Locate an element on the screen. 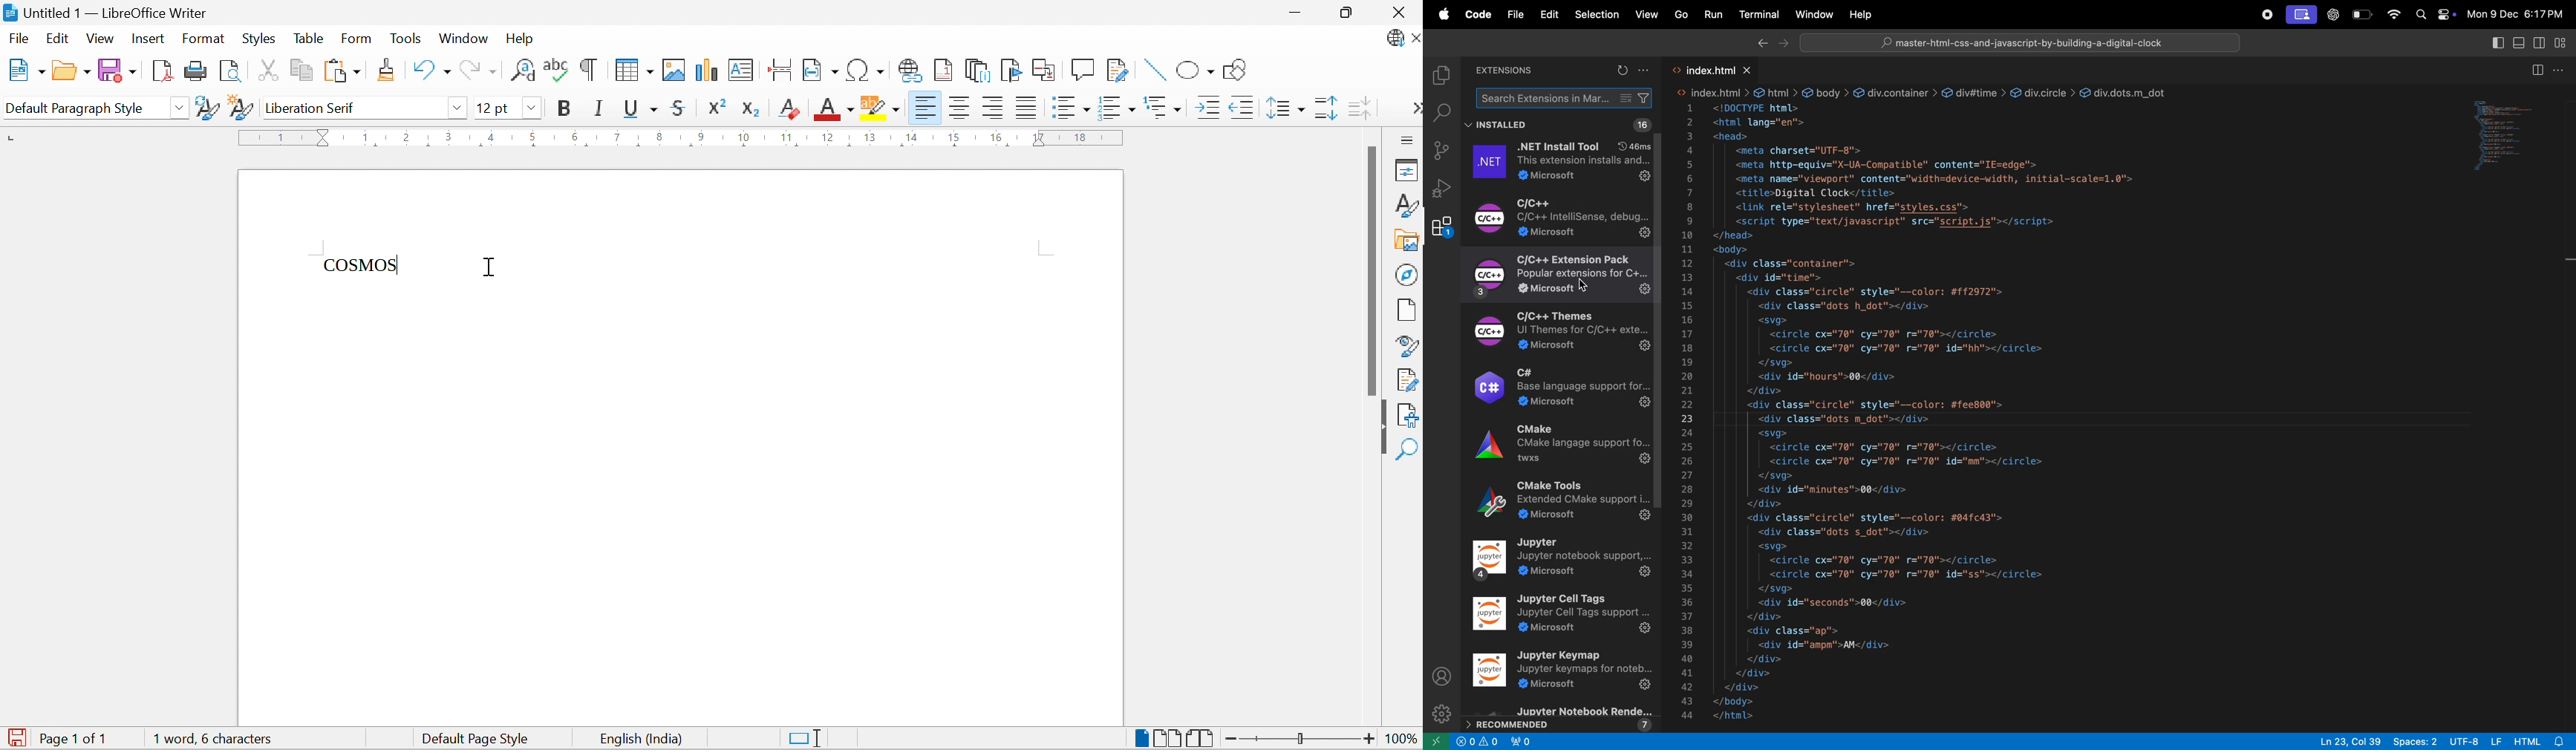  Toggle Formatting Marks is located at coordinates (587, 71).